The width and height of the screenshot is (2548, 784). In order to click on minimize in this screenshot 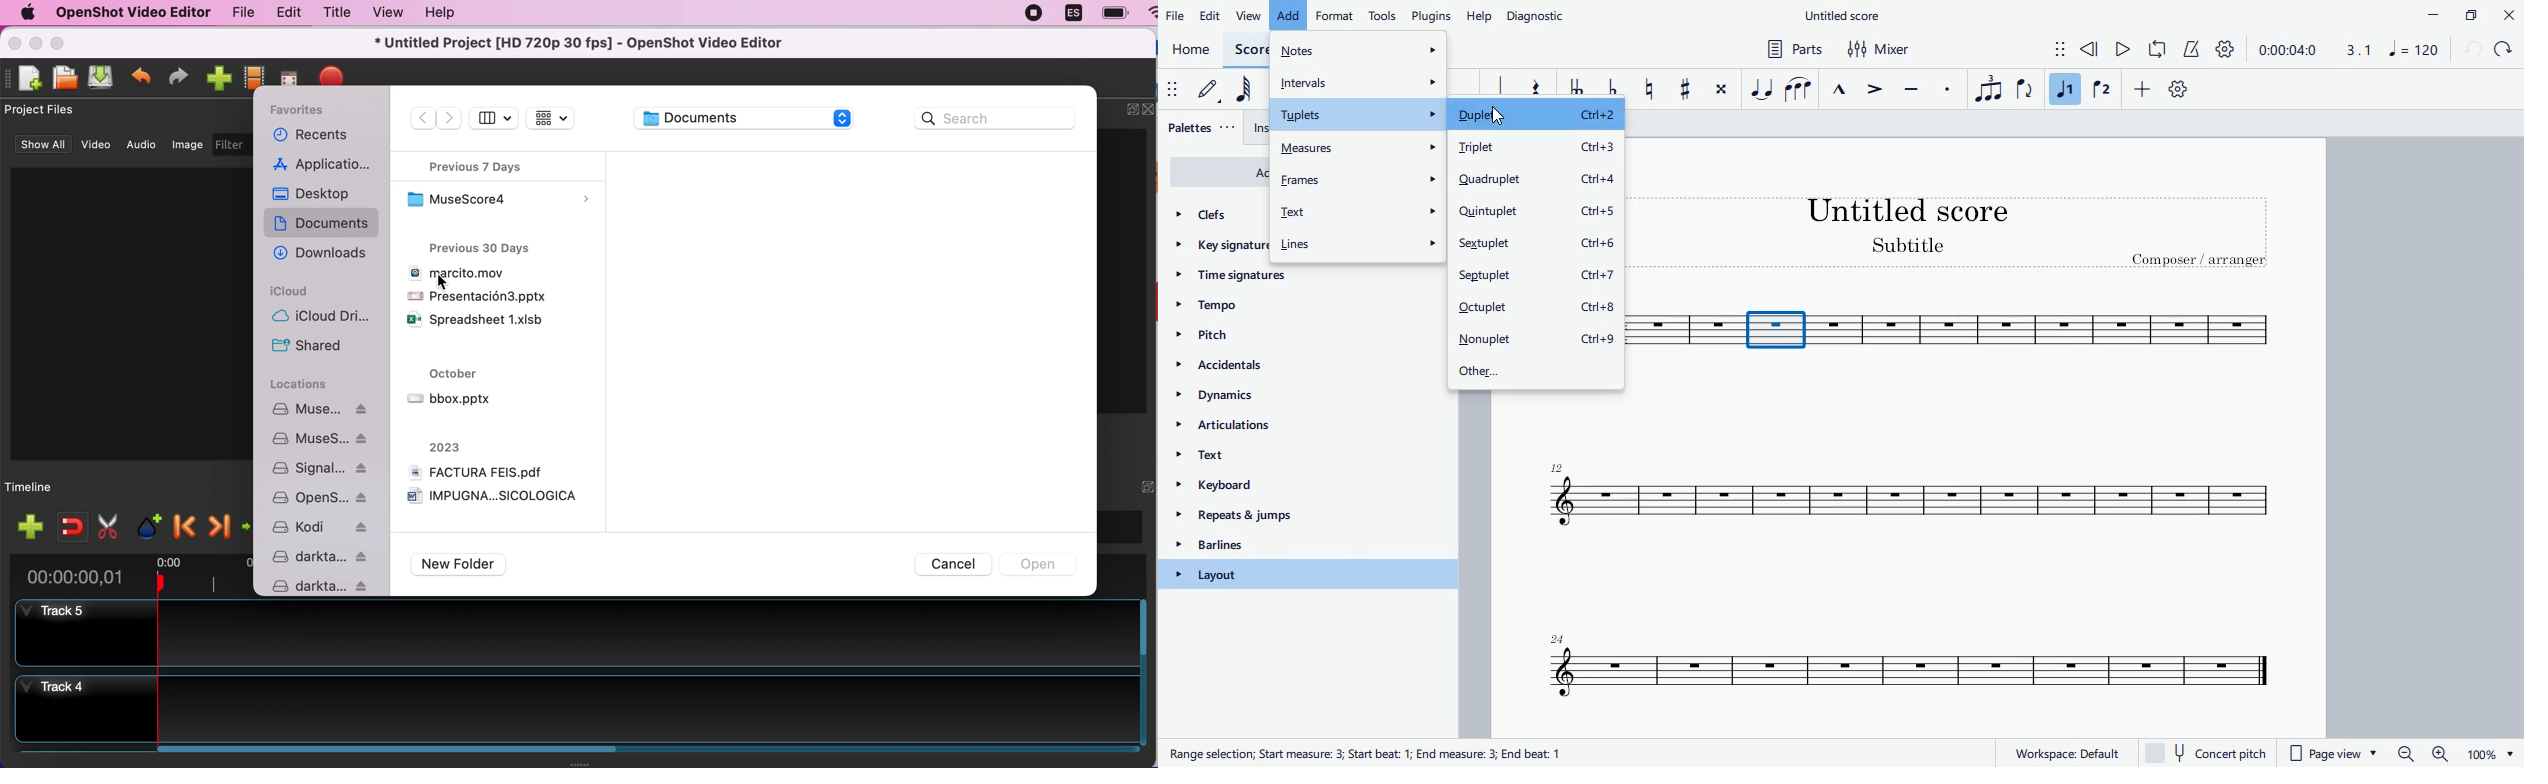, I will do `click(37, 45)`.